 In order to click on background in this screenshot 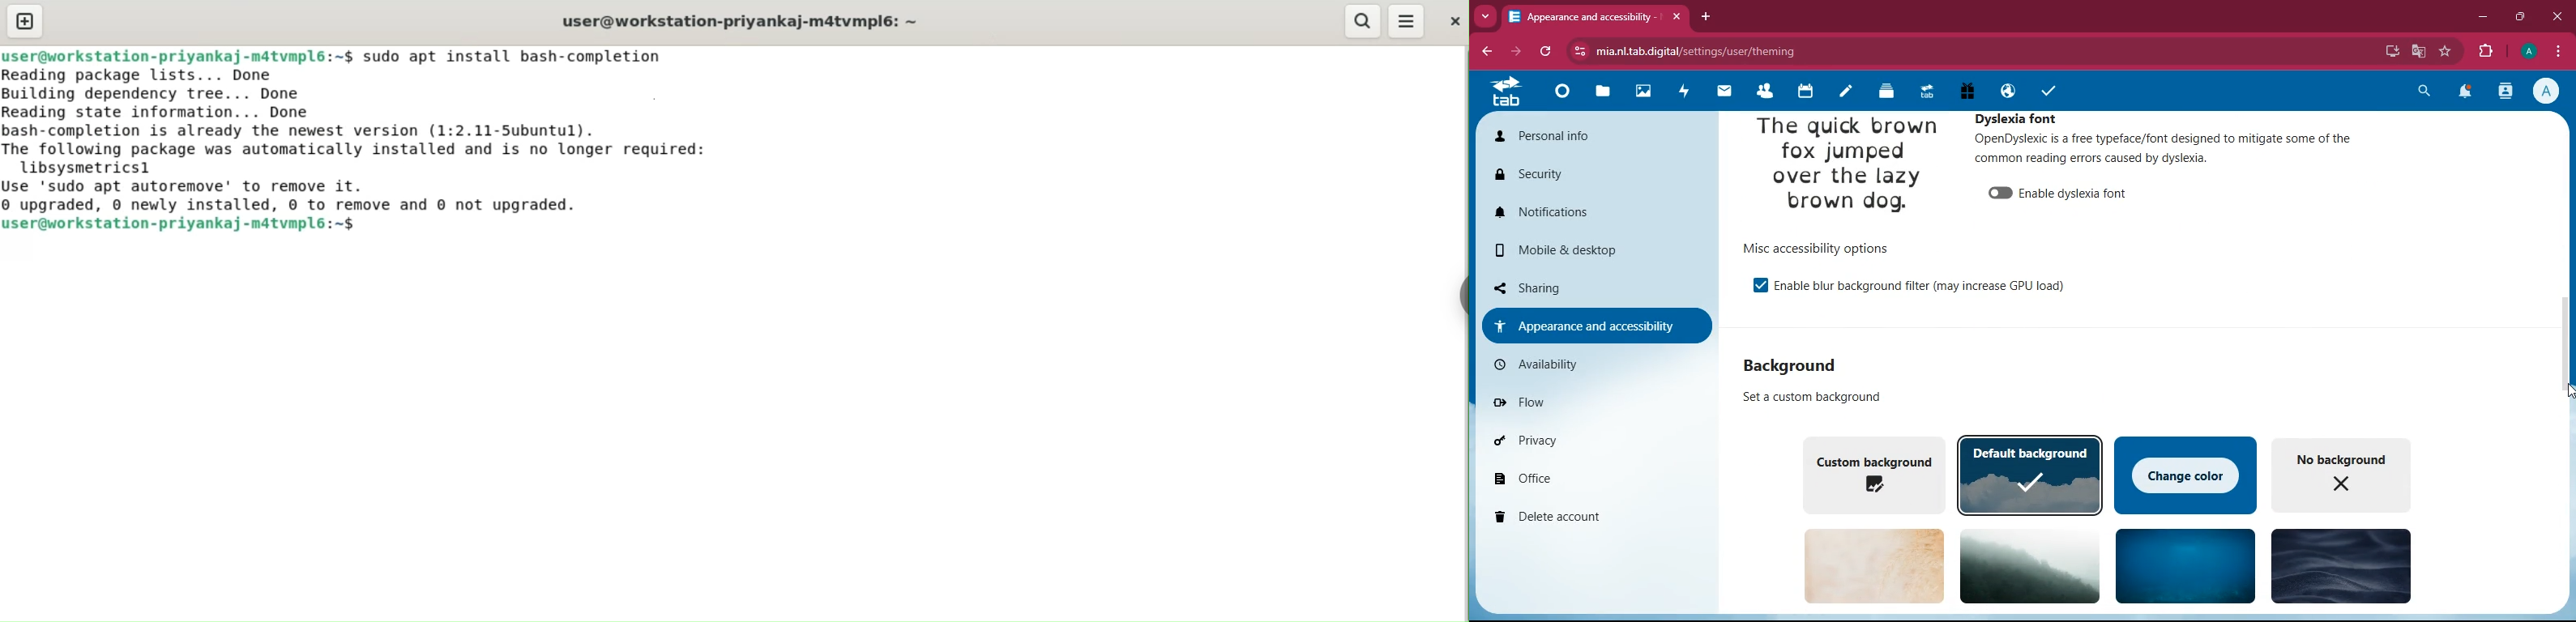, I will do `click(1874, 565)`.